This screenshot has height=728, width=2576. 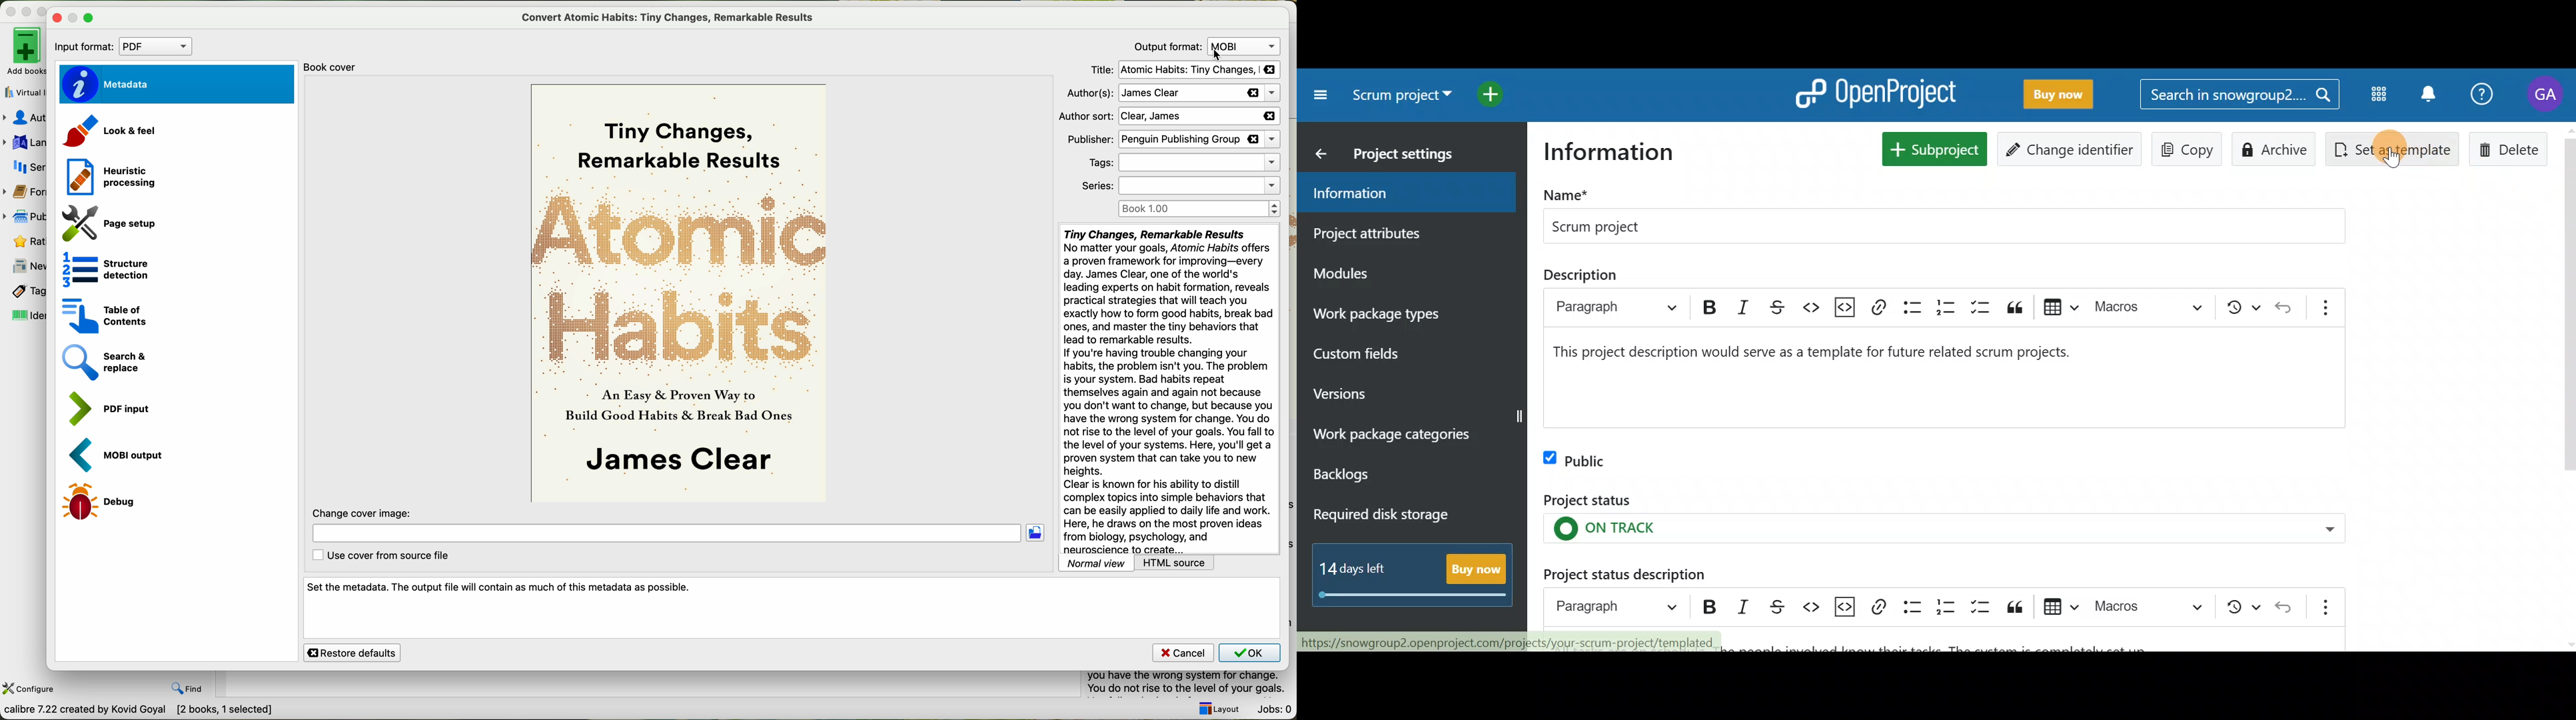 I want to click on Strikethrough, so click(x=1781, y=605).